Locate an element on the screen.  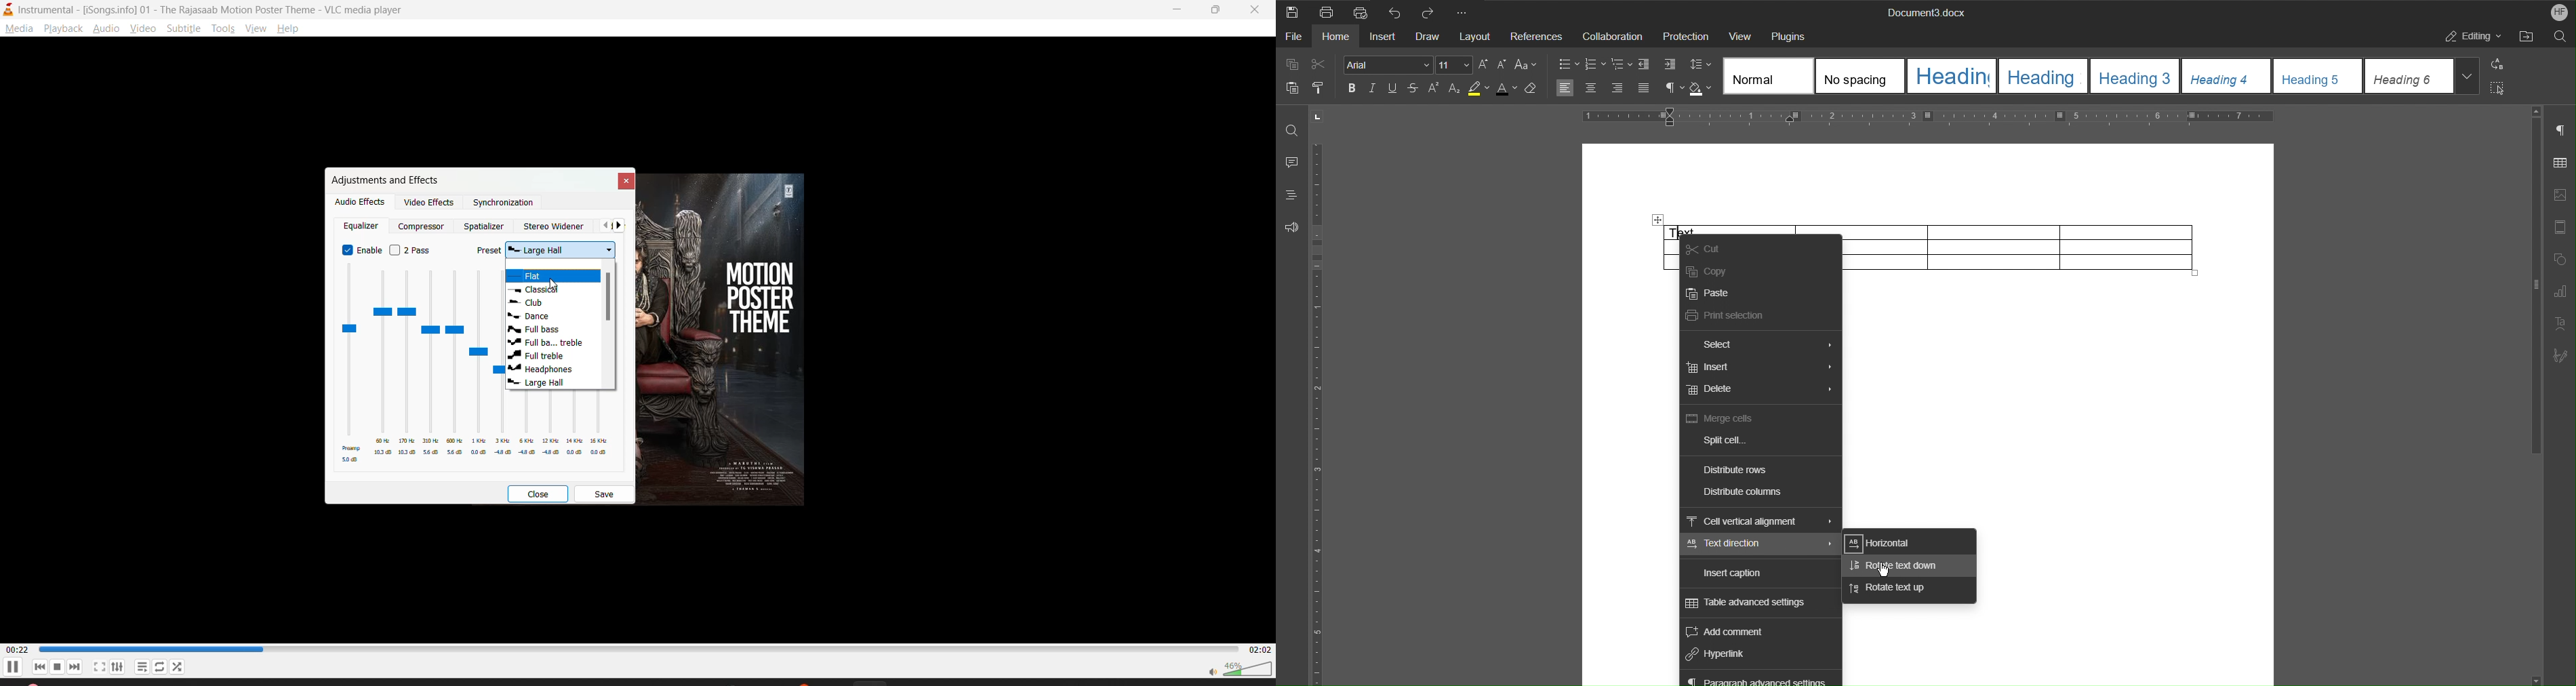
view is located at coordinates (256, 30).